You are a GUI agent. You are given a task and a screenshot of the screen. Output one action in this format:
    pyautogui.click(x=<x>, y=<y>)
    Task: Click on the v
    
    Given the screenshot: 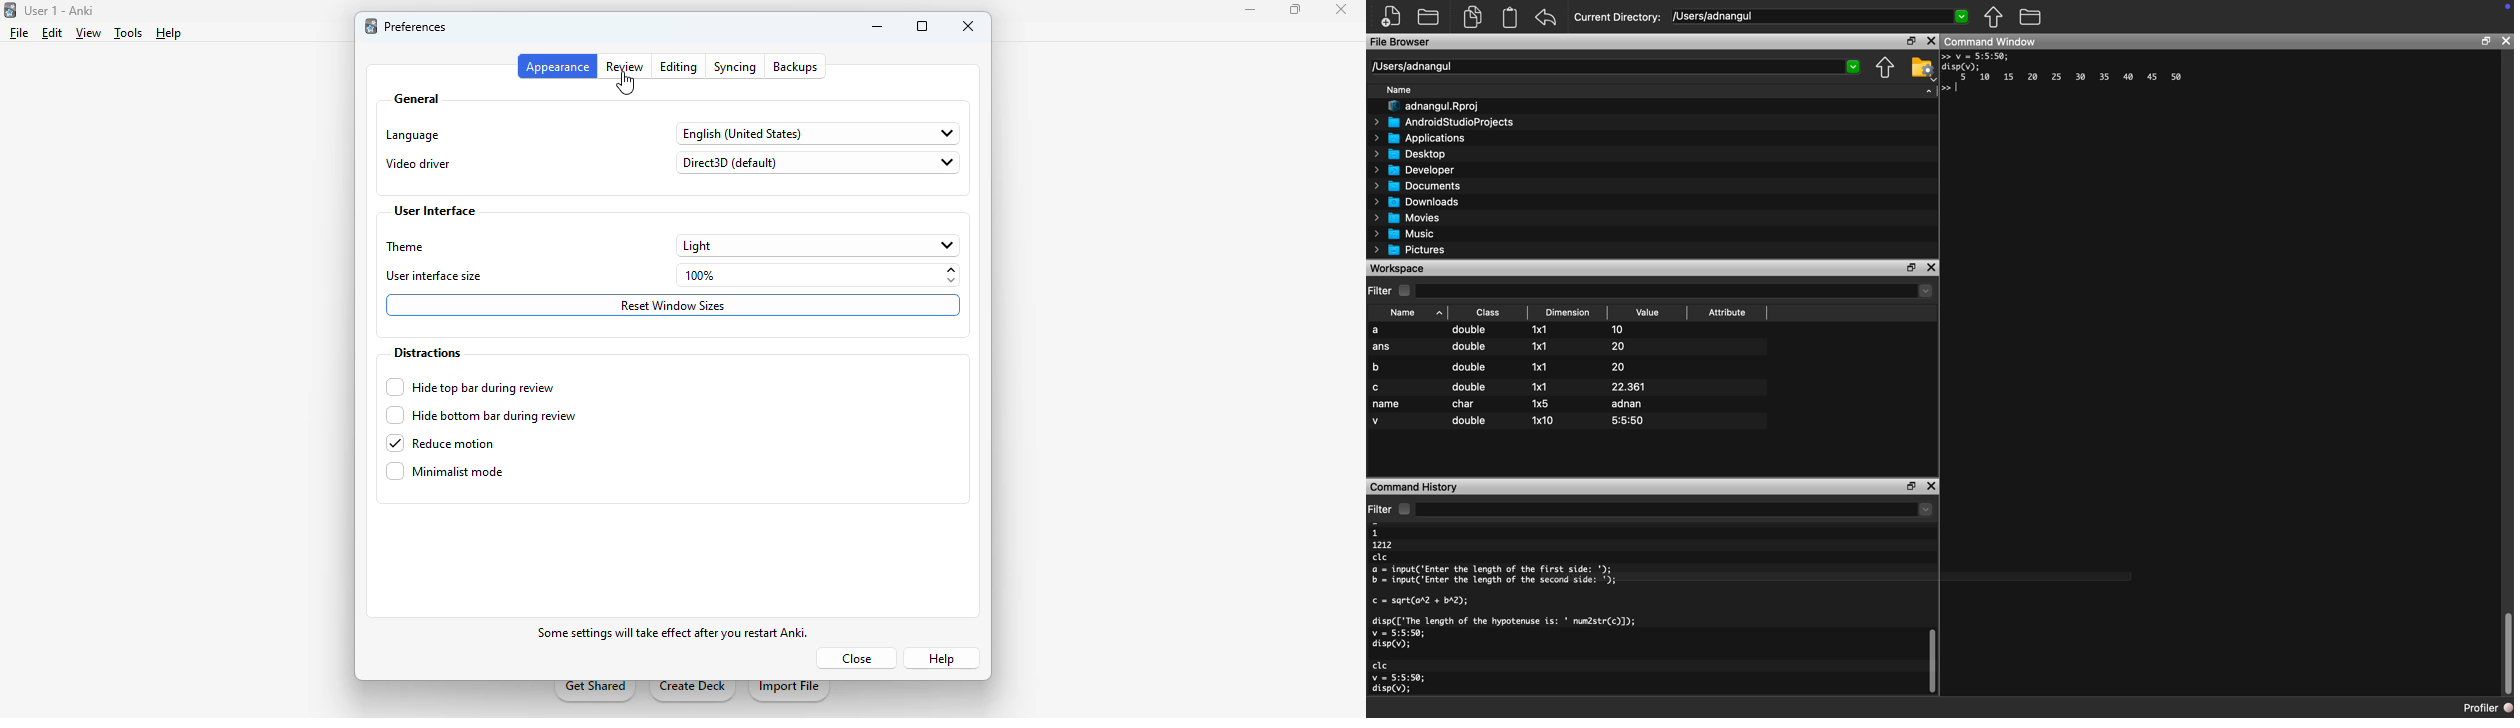 What is the action you would take?
    pyautogui.click(x=1378, y=422)
    